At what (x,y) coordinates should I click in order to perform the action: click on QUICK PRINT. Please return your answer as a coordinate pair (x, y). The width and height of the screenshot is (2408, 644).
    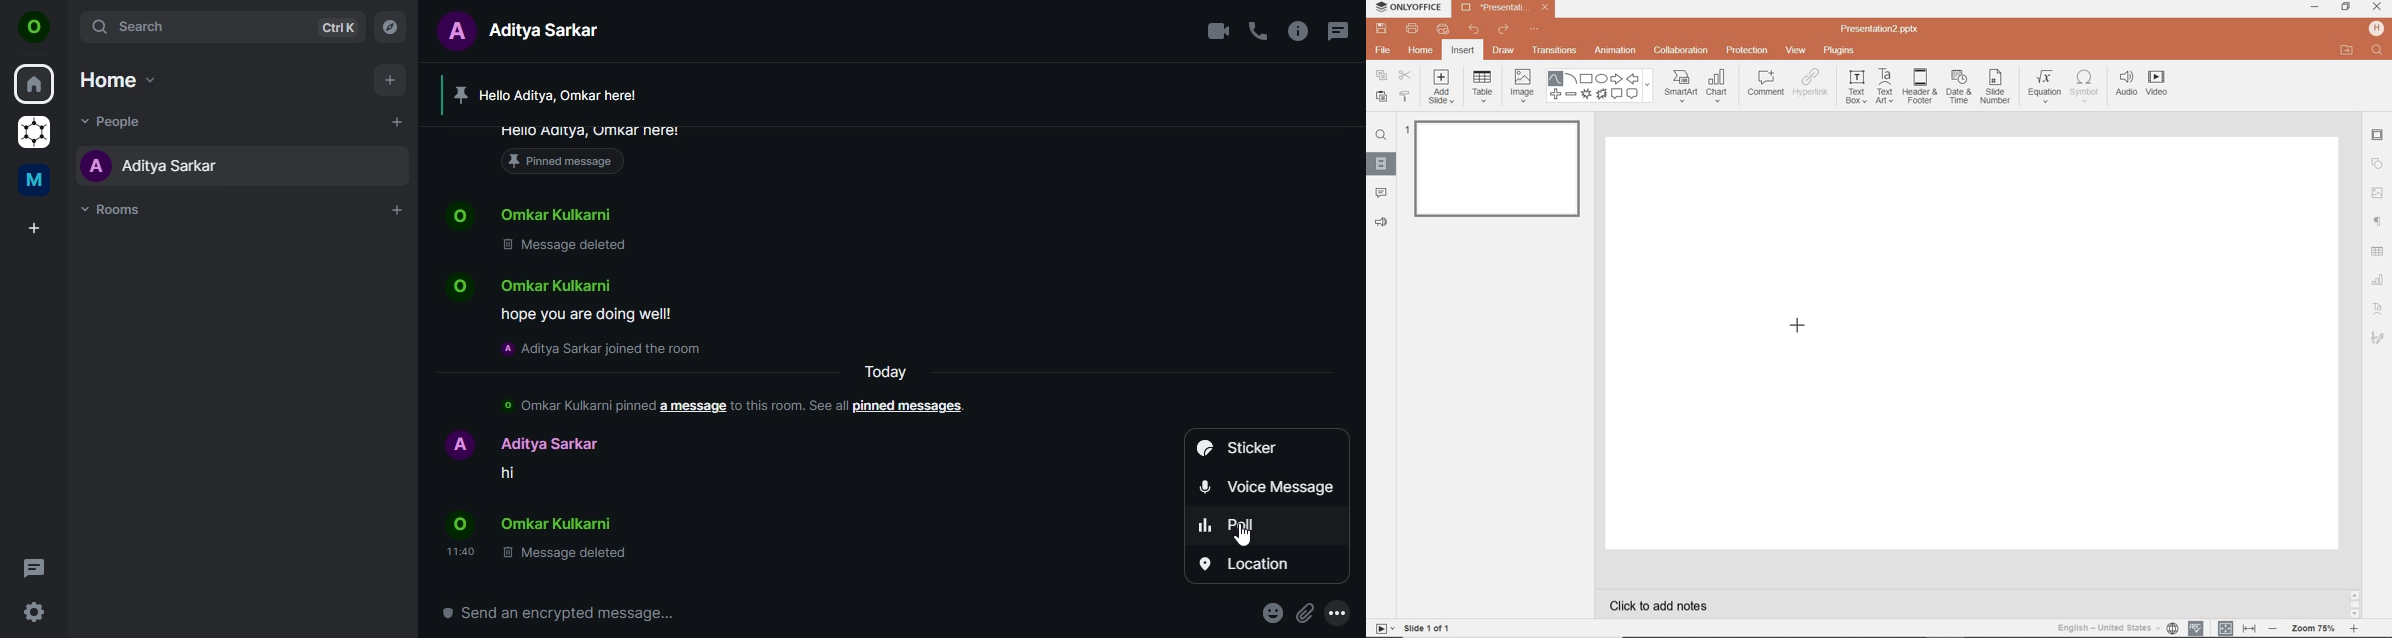
    Looking at the image, I should click on (1442, 29).